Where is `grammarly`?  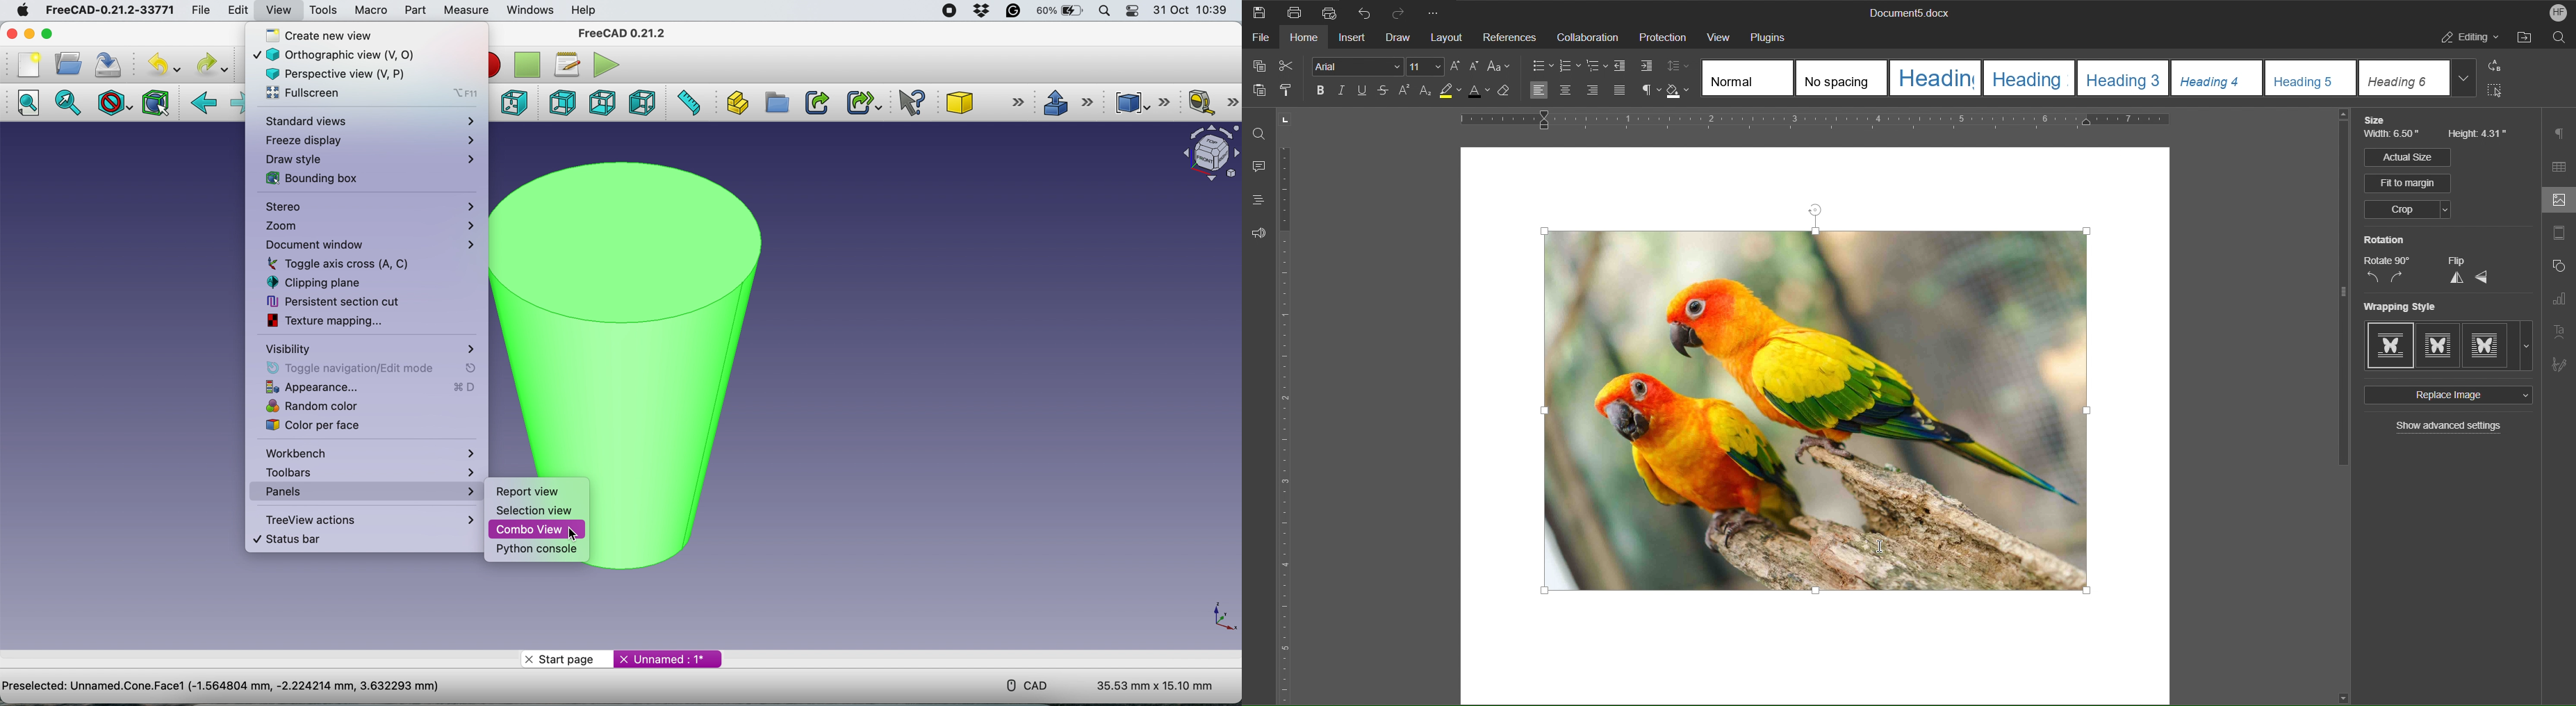 grammarly is located at coordinates (1014, 13).